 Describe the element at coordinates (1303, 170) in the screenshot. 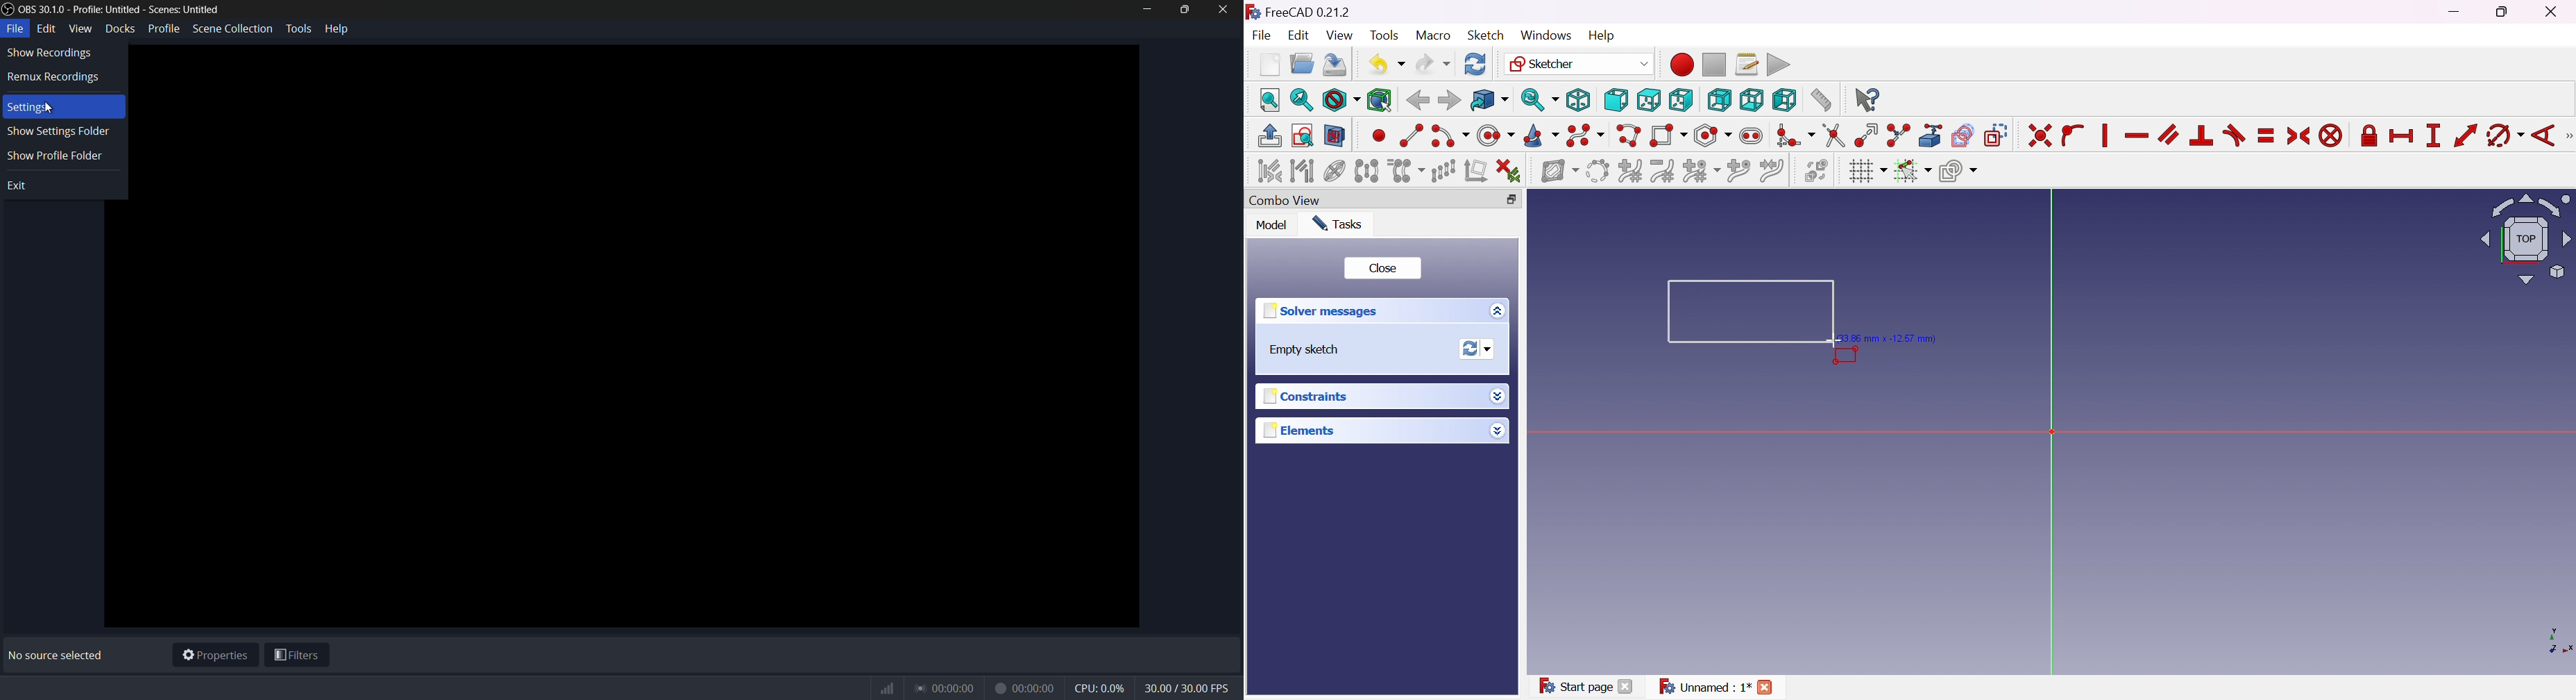

I see `Select associated geometry` at that location.